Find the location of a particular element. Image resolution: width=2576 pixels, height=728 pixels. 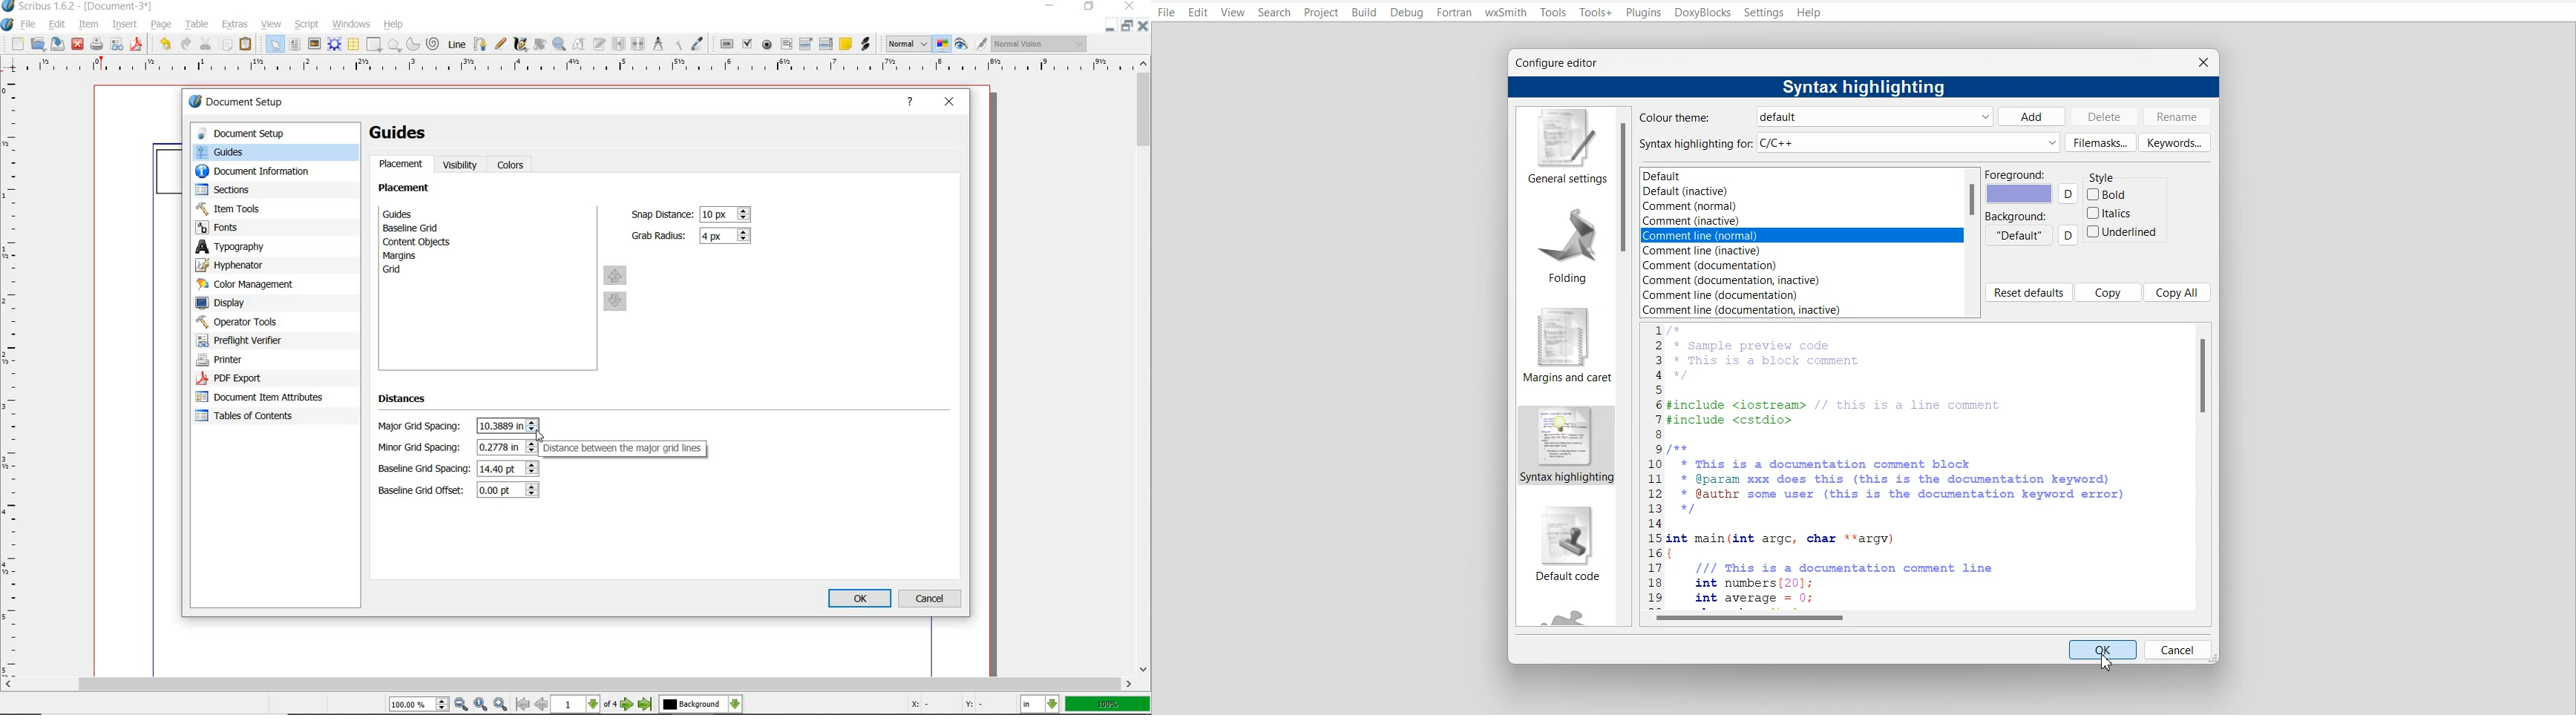

|Comment (documentation, inactive) is located at coordinates (1741, 280).